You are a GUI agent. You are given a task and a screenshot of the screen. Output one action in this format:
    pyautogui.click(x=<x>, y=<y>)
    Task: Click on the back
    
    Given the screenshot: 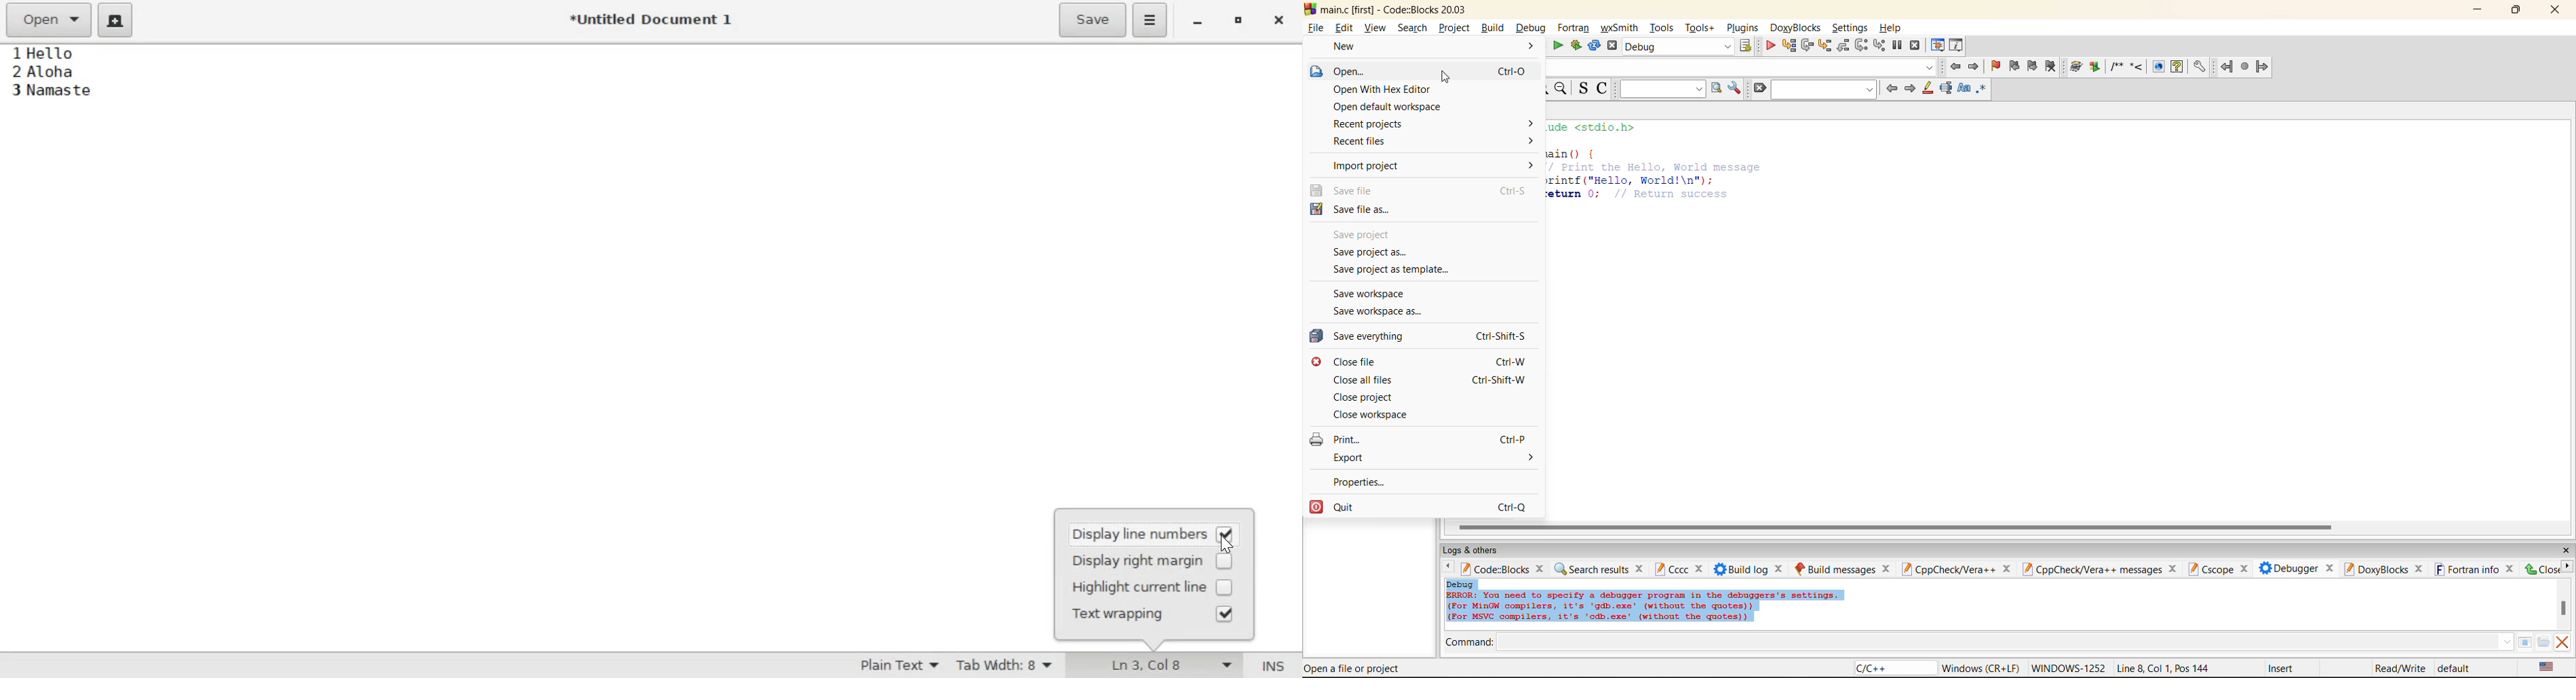 What is the action you would take?
    pyautogui.click(x=2228, y=66)
    